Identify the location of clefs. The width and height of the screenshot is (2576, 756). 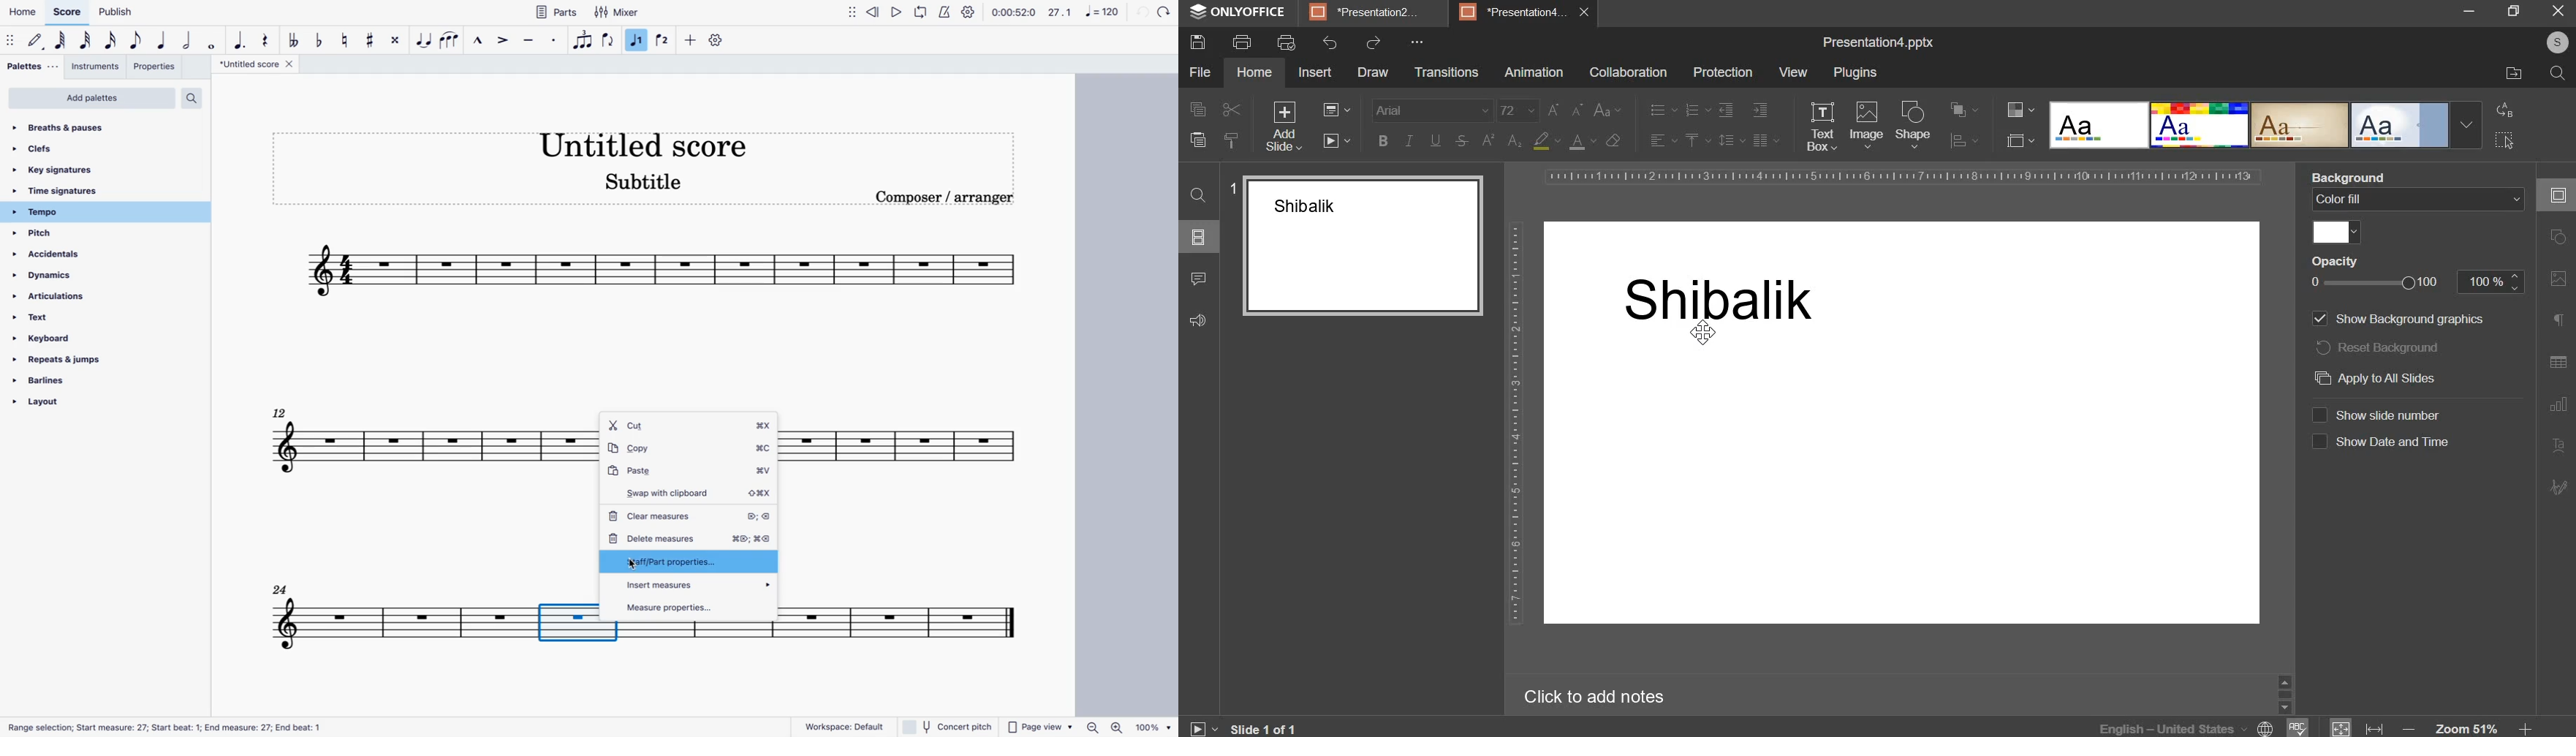
(55, 153).